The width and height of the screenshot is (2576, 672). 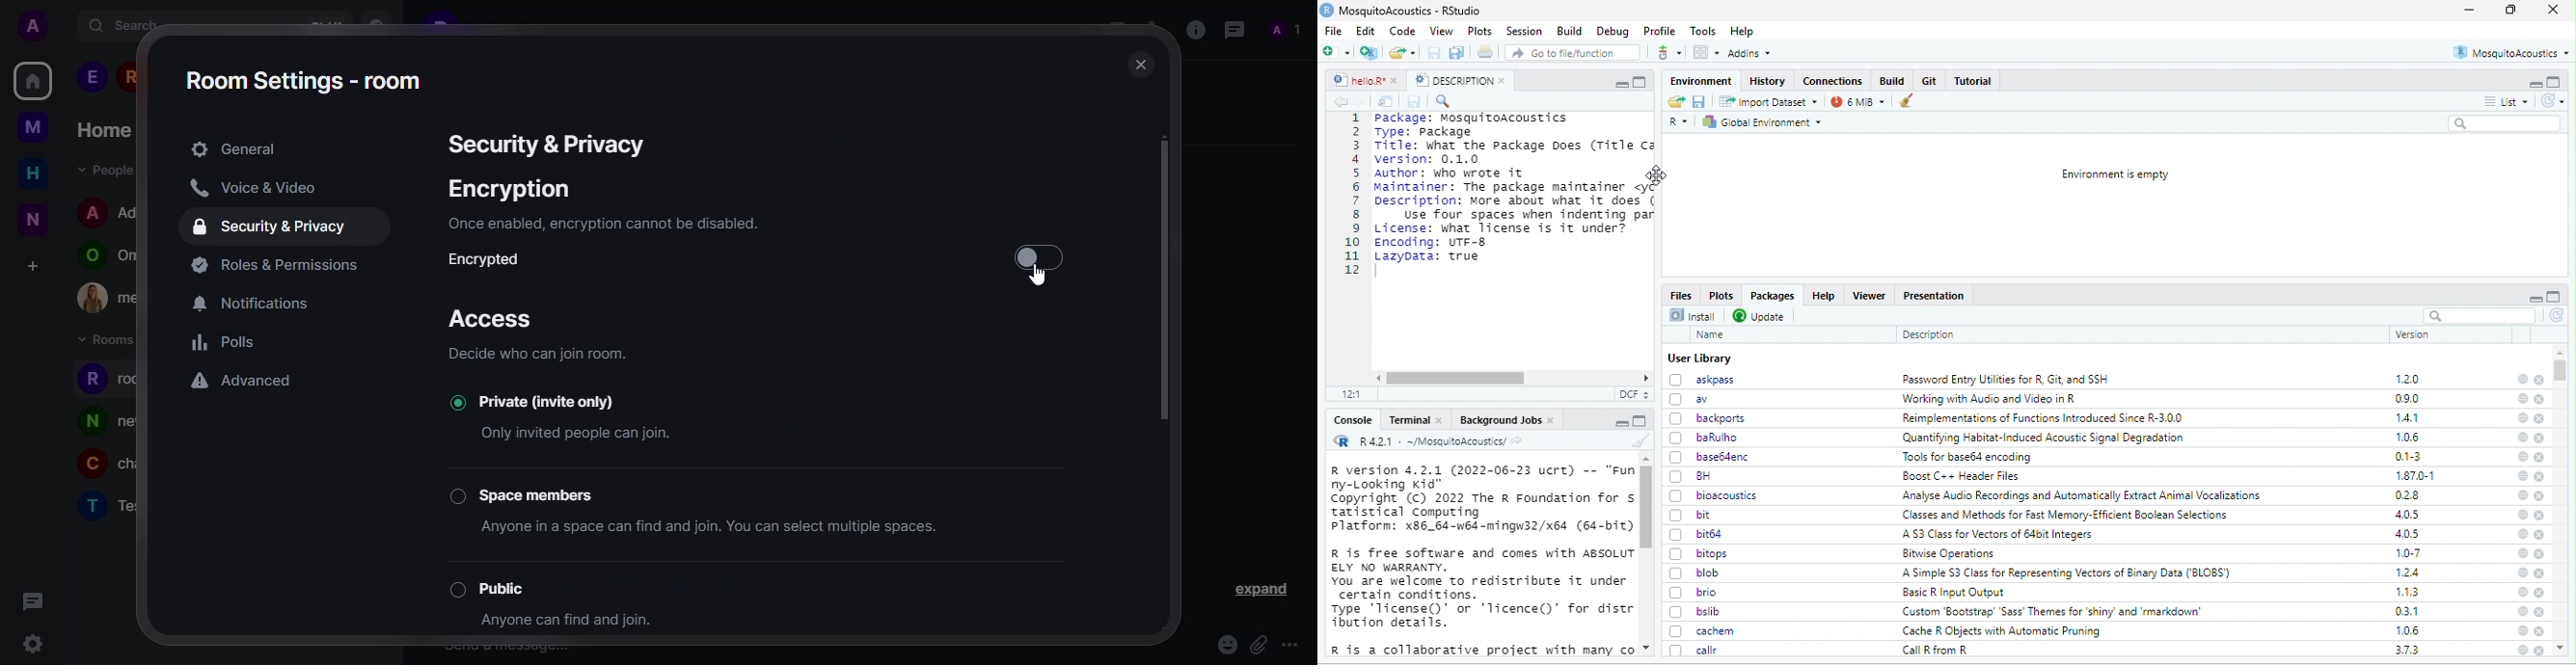 I want to click on more options, so click(x=1669, y=52).